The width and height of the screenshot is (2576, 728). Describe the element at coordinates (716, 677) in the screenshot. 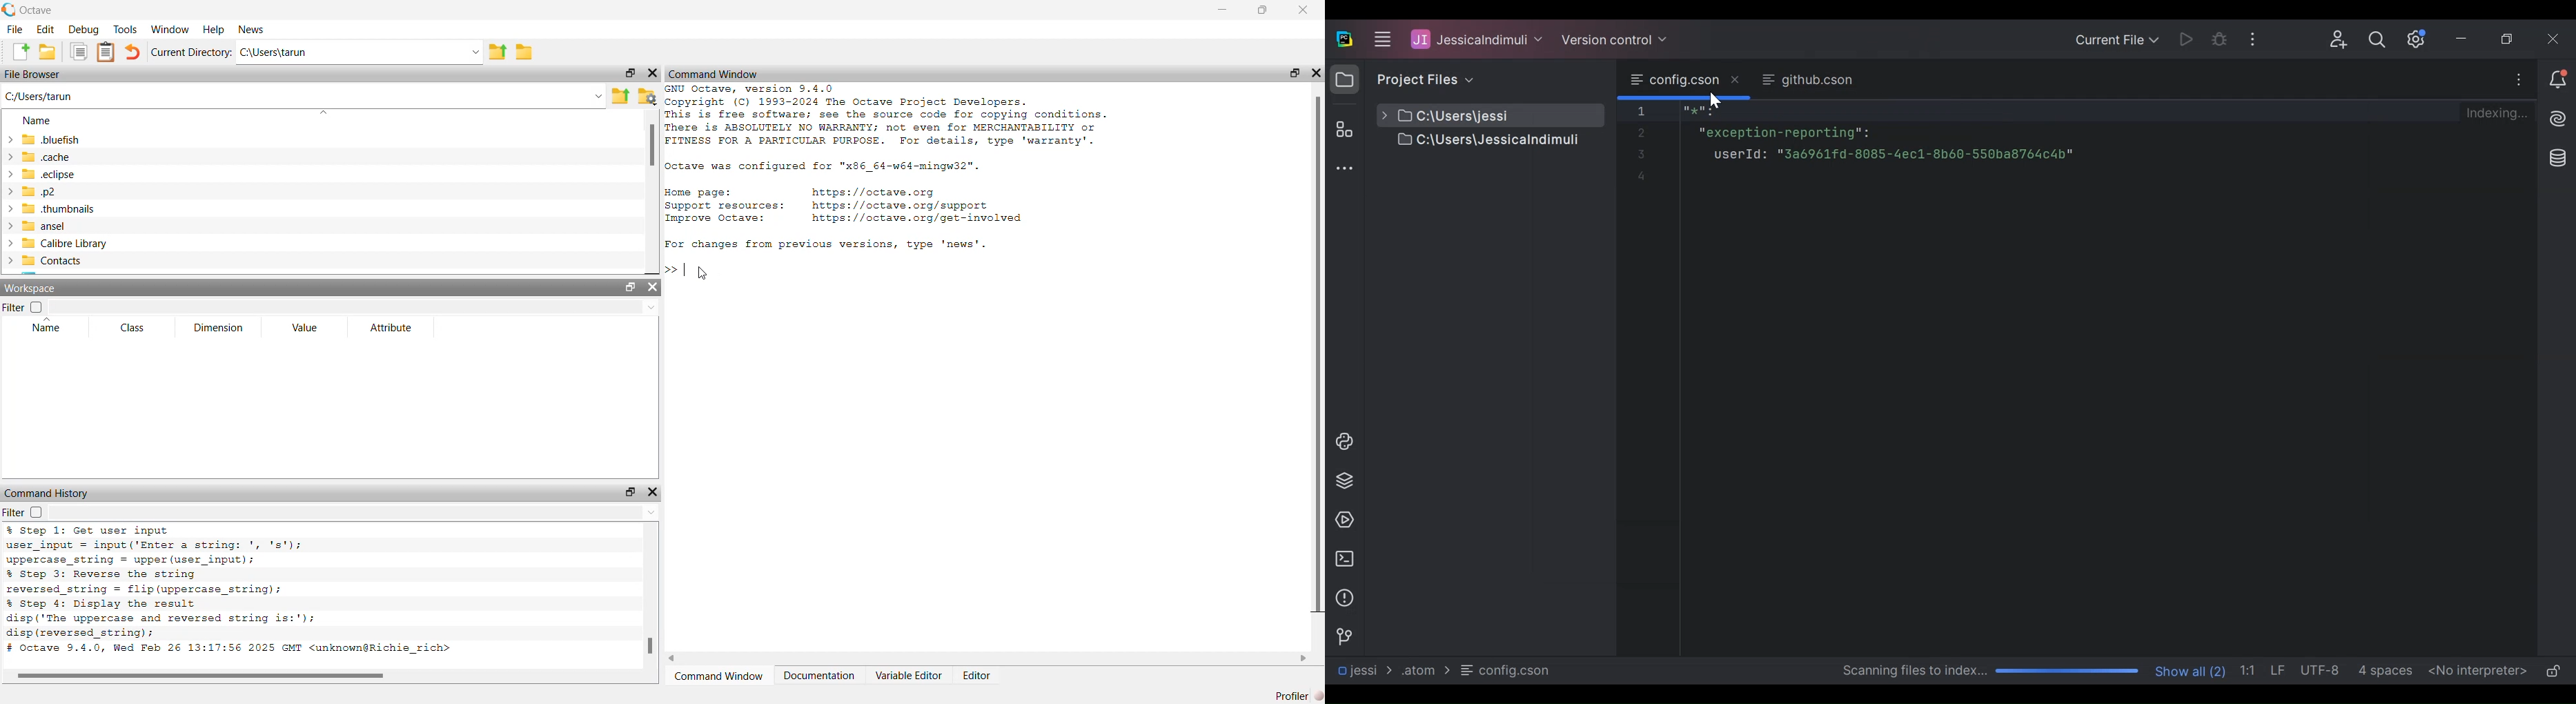

I see `command window` at that location.